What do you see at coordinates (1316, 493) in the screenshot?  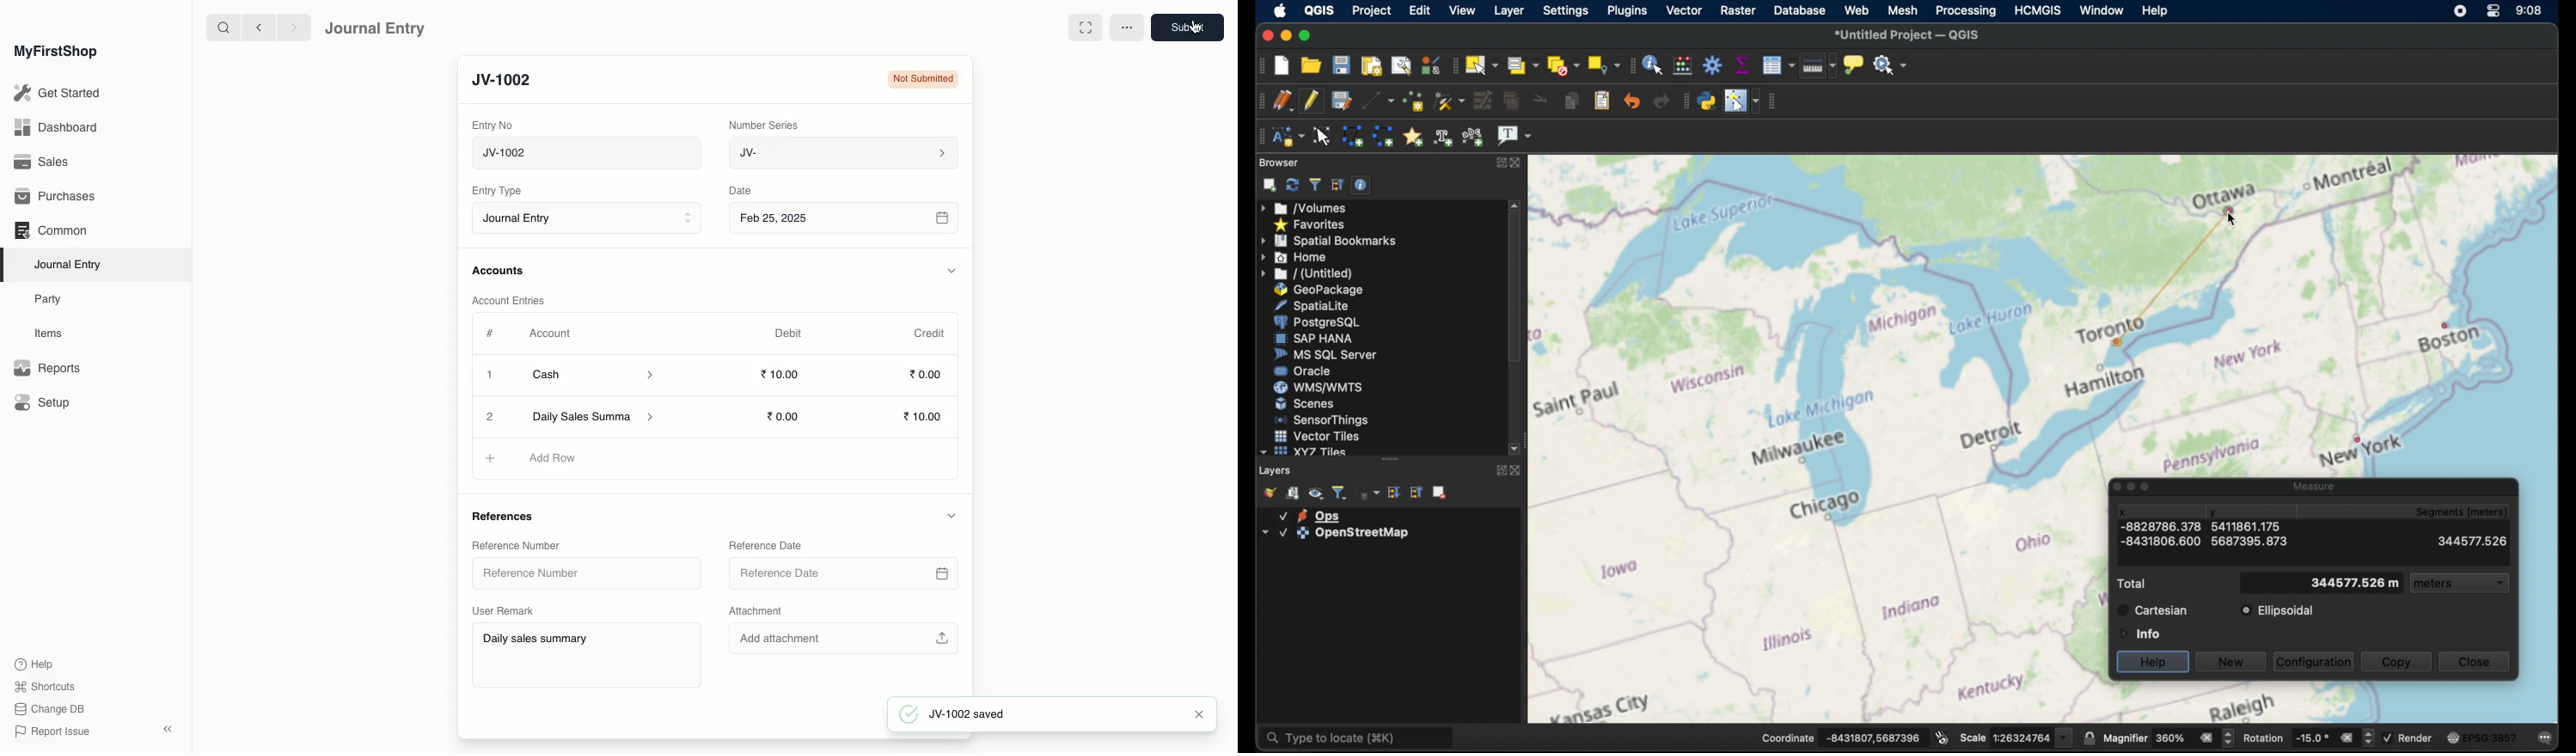 I see `manage map themes` at bounding box center [1316, 493].